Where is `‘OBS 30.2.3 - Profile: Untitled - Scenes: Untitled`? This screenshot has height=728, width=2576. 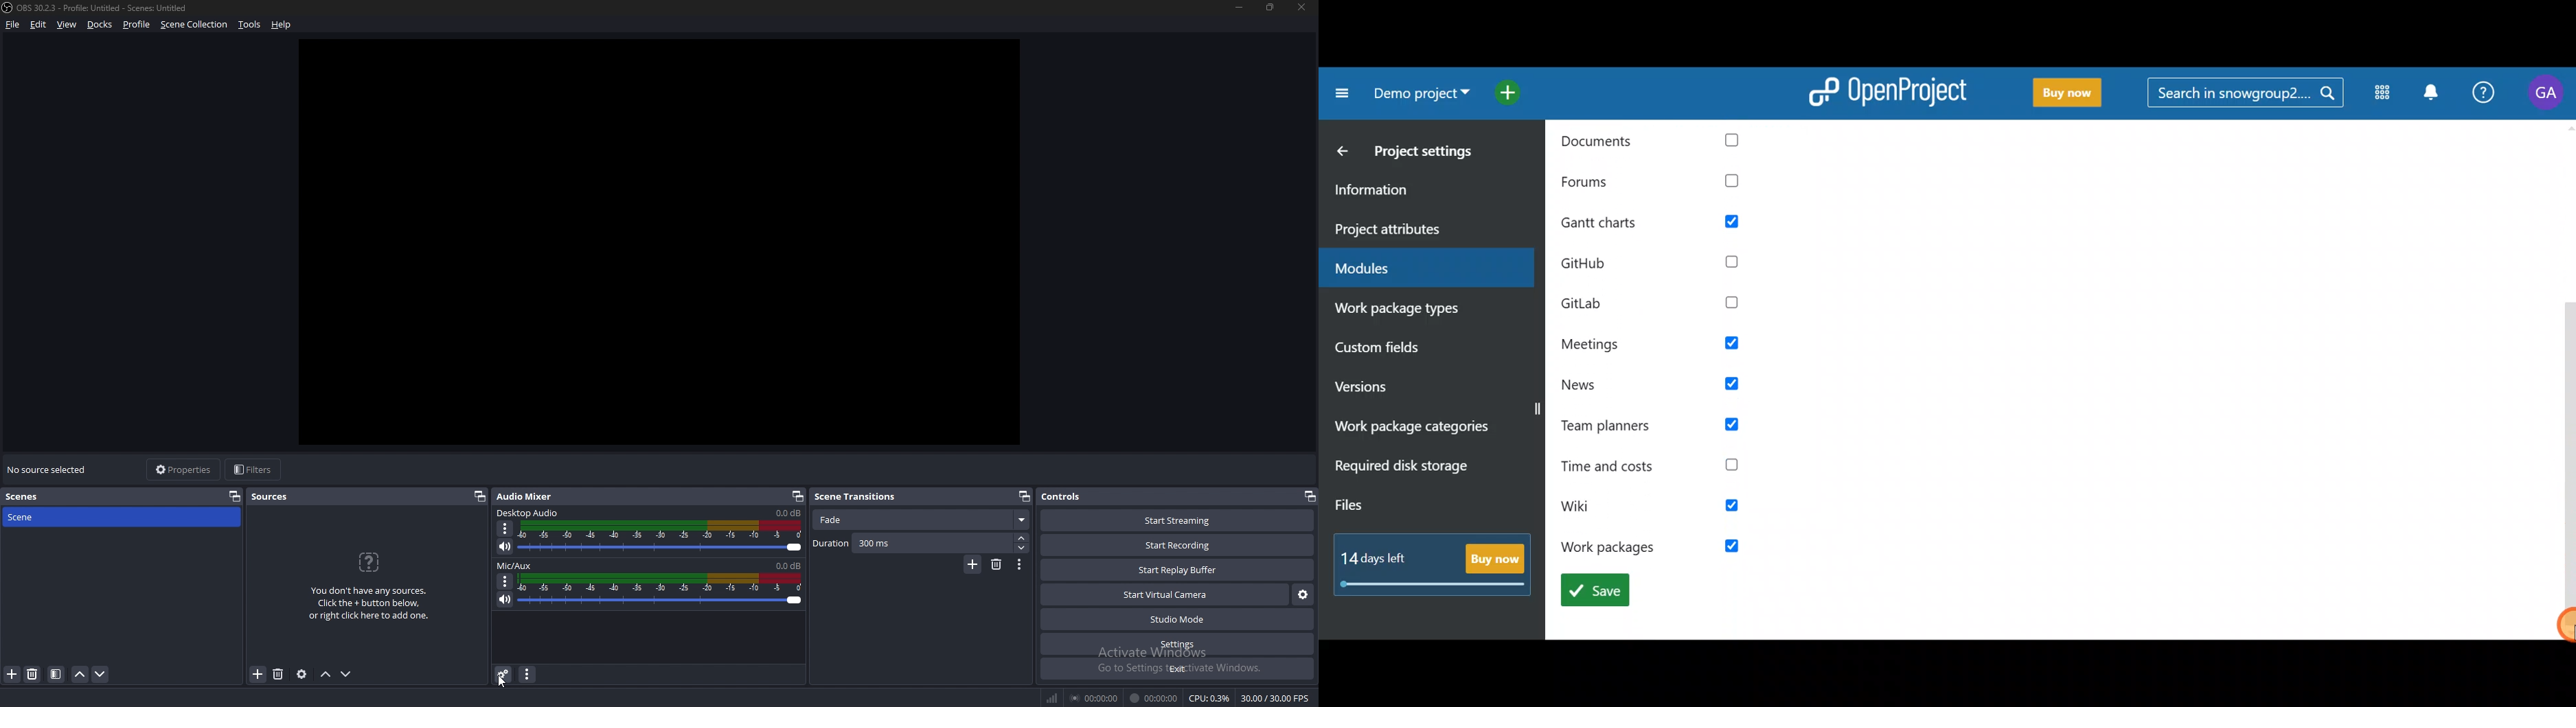
‘OBS 30.2.3 - Profile: Untitled - Scenes: Untitled is located at coordinates (106, 8).